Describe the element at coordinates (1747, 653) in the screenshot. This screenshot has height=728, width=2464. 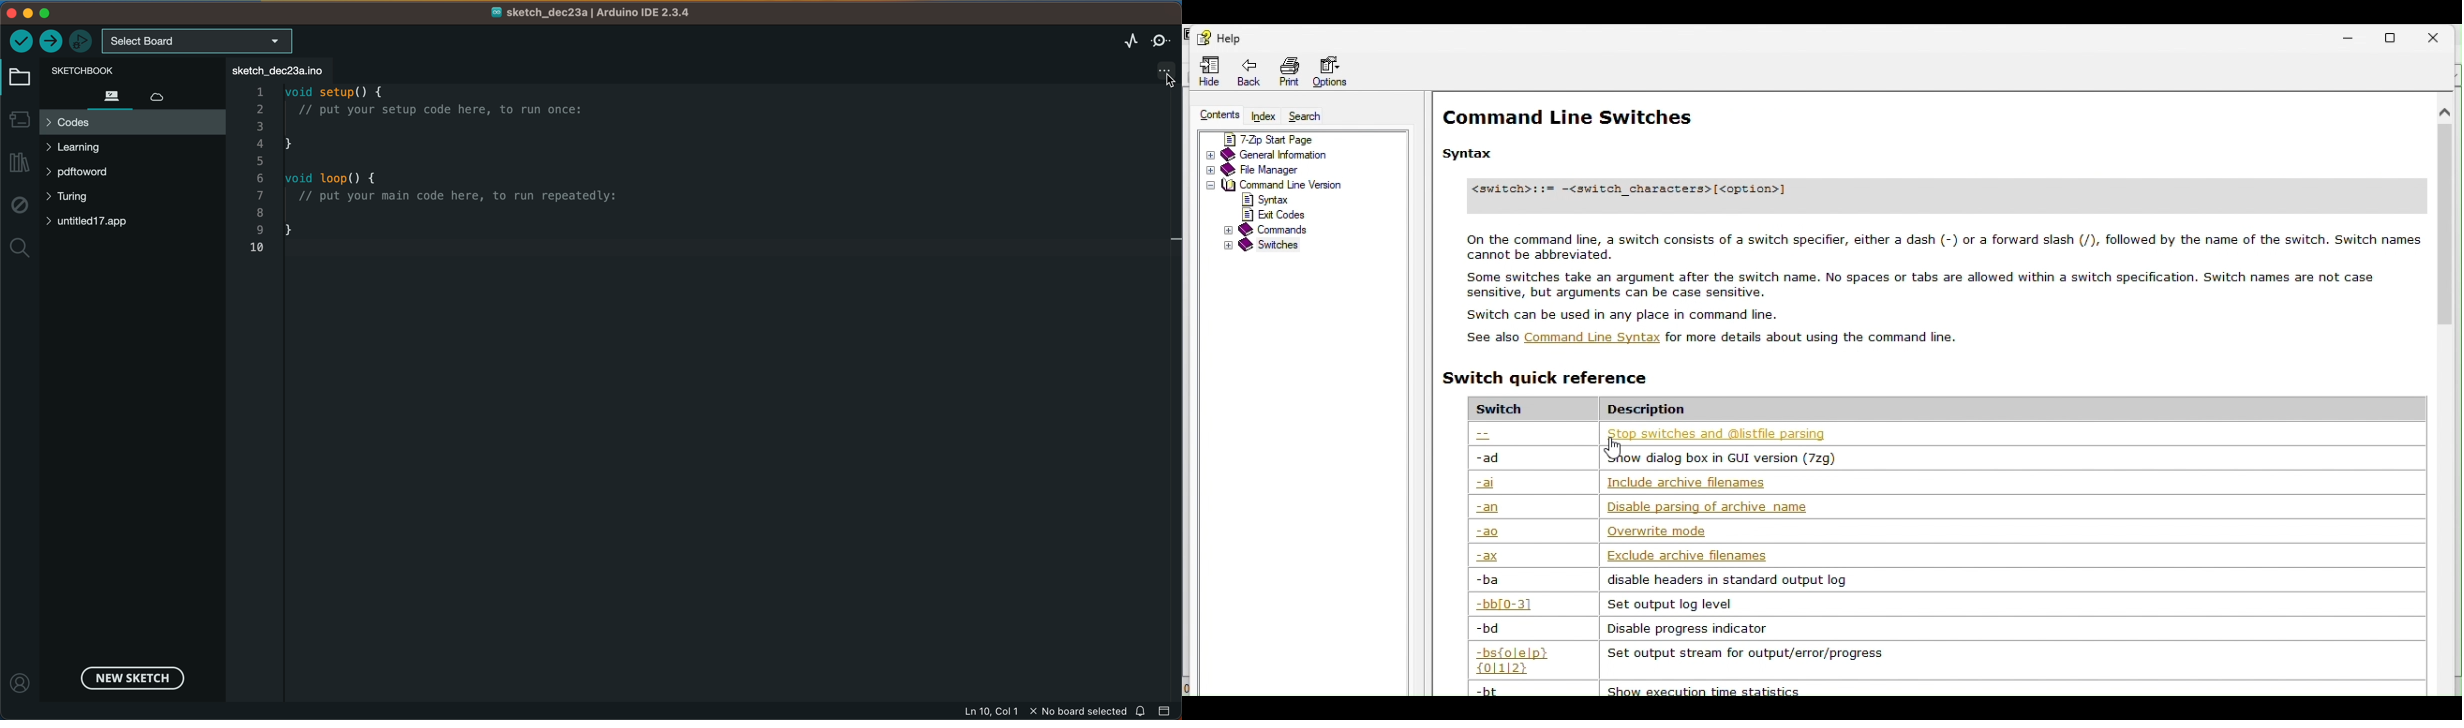
I see `‘Set output stream for output/error/progress` at that location.